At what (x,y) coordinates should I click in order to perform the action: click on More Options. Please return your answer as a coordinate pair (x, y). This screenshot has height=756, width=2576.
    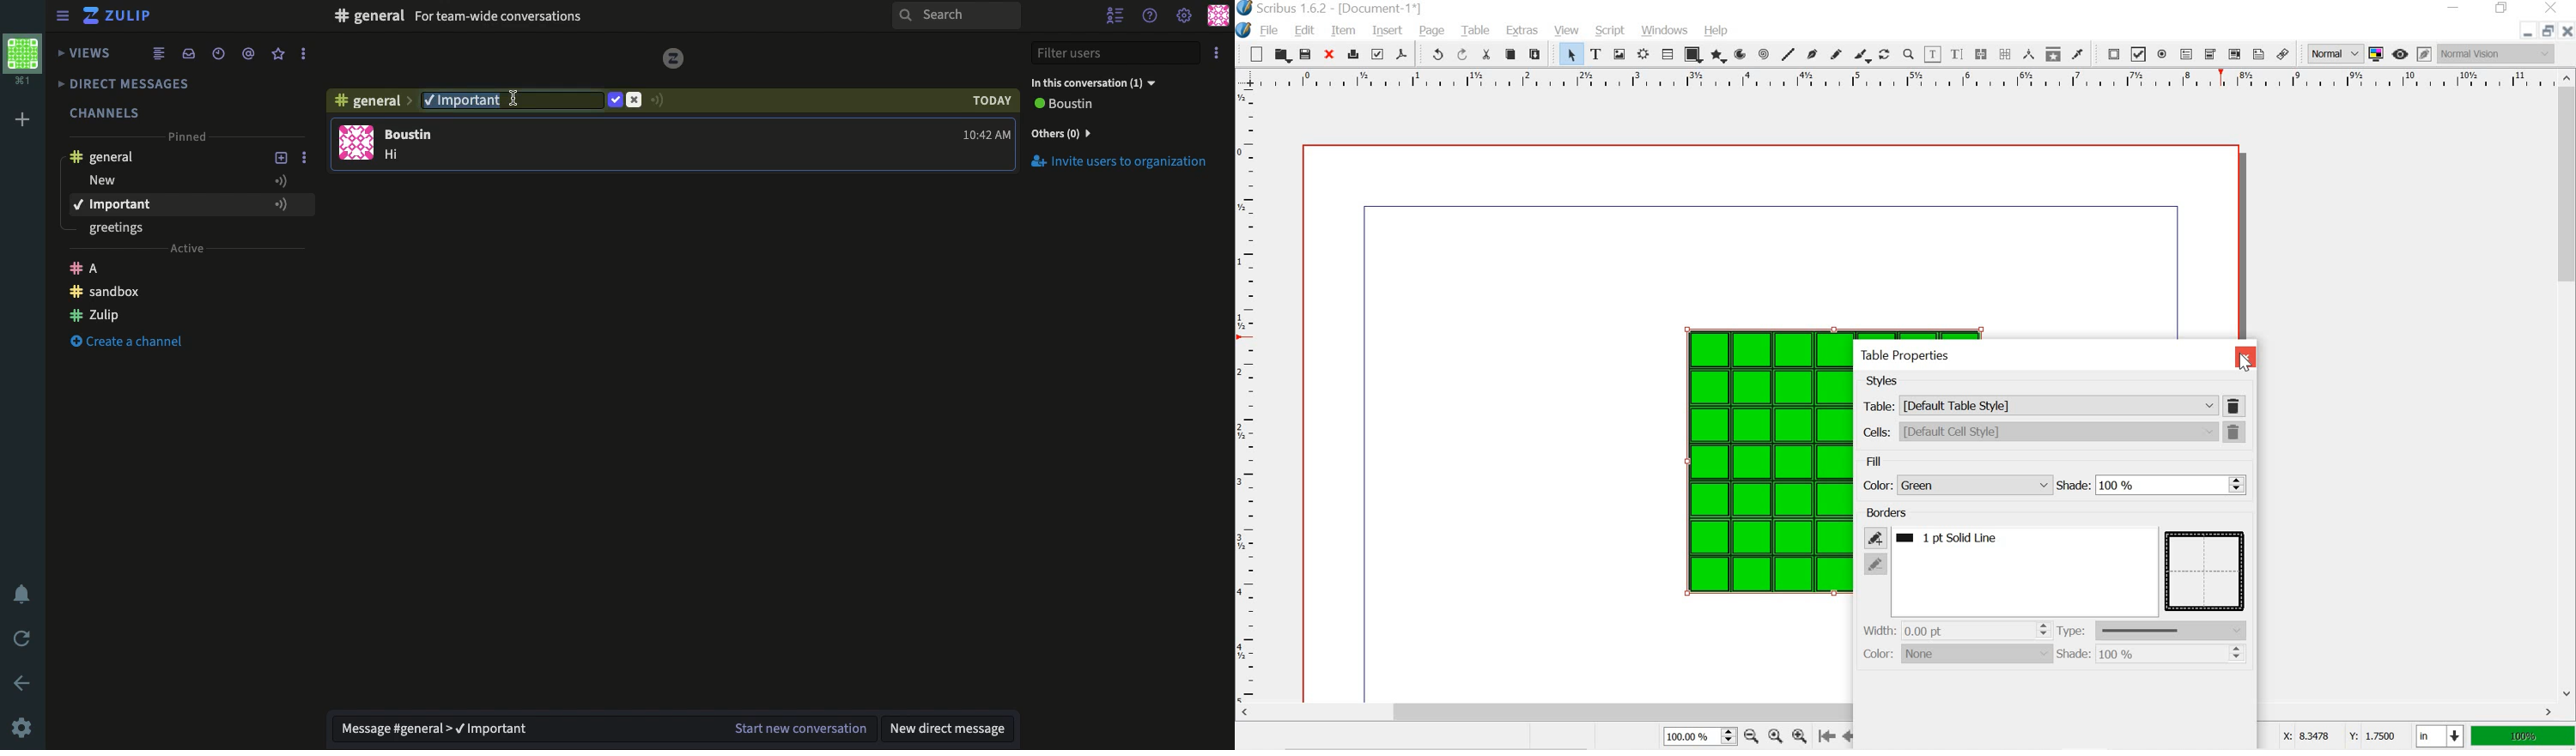
    Looking at the image, I should click on (311, 159).